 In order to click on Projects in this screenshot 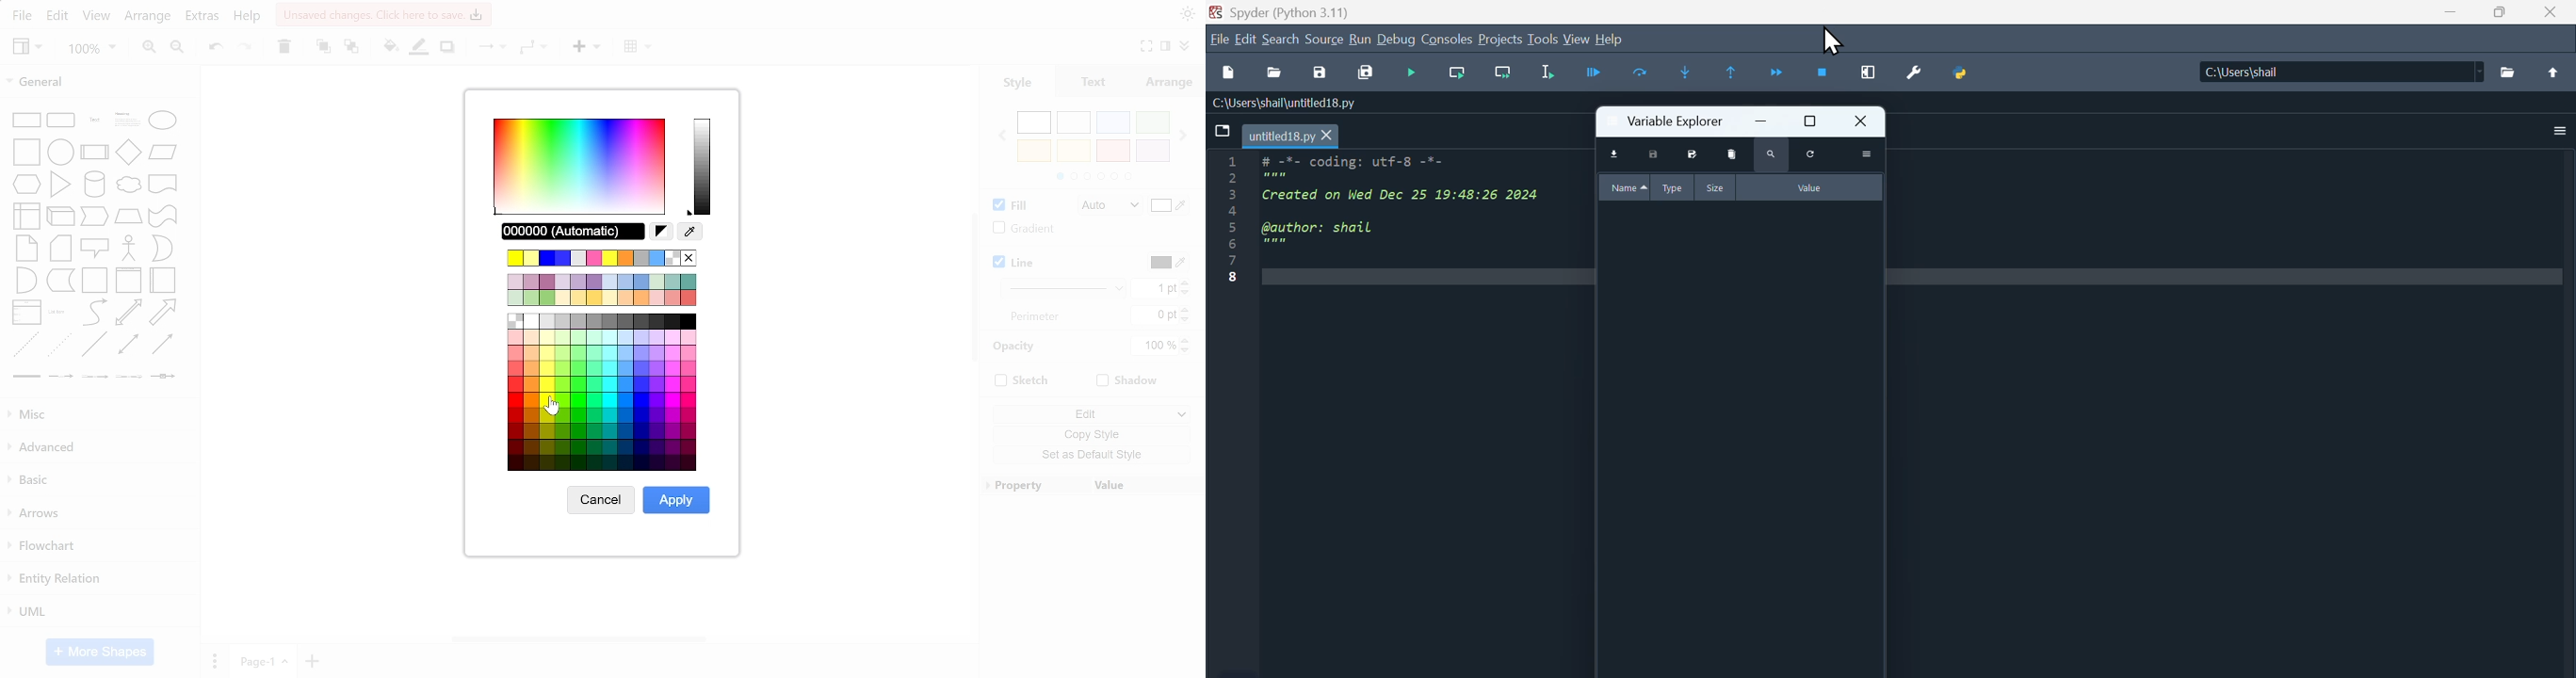, I will do `click(1502, 39)`.